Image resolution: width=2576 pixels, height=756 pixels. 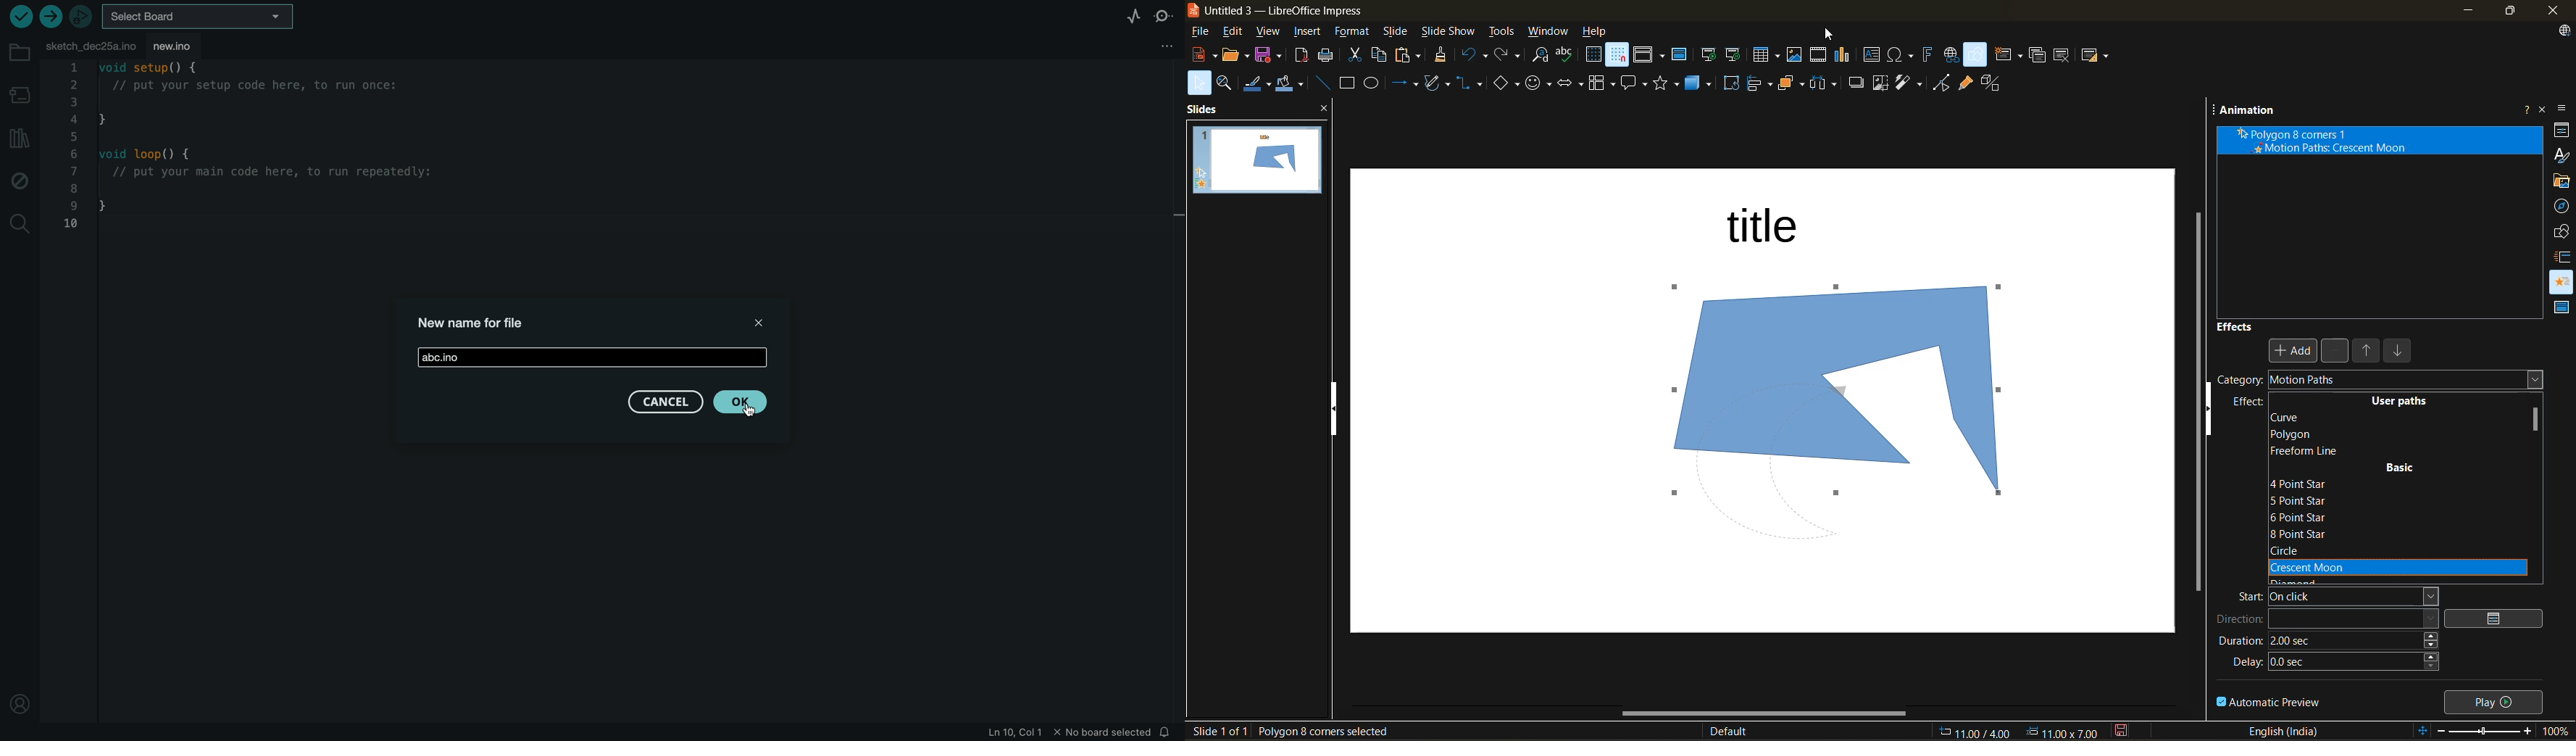 I want to click on rectangle, so click(x=1346, y=83).